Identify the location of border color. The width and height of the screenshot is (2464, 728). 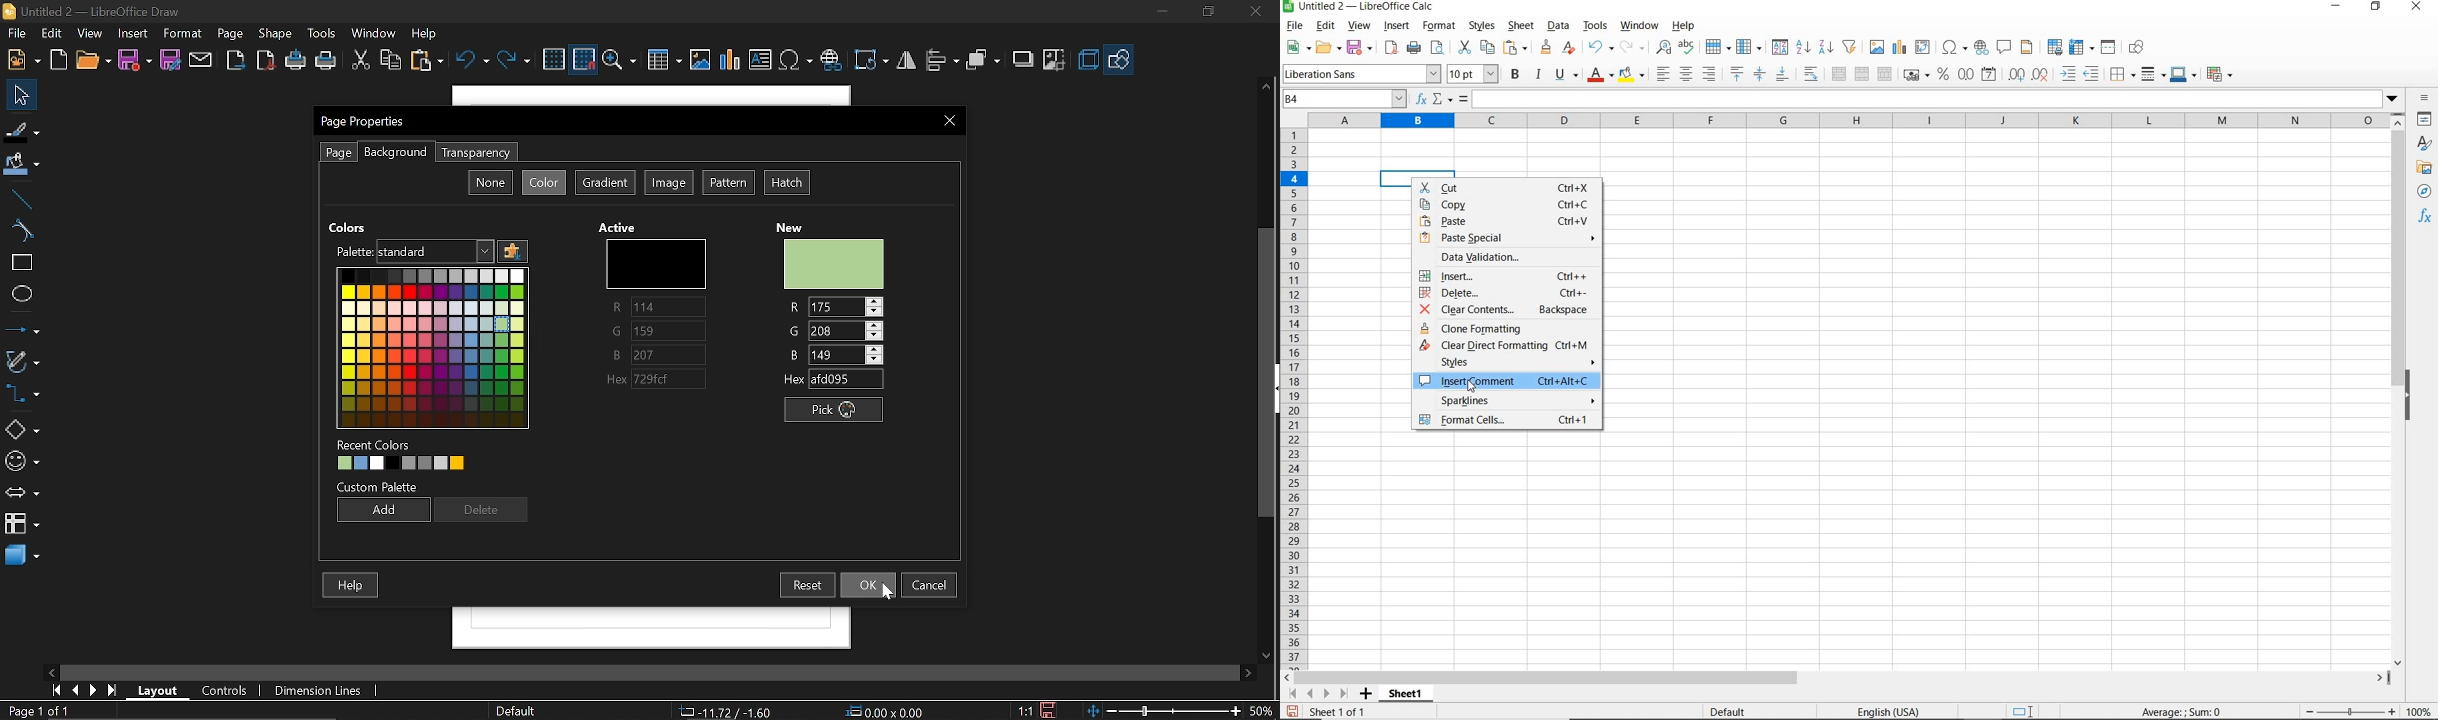
(2184, 75).